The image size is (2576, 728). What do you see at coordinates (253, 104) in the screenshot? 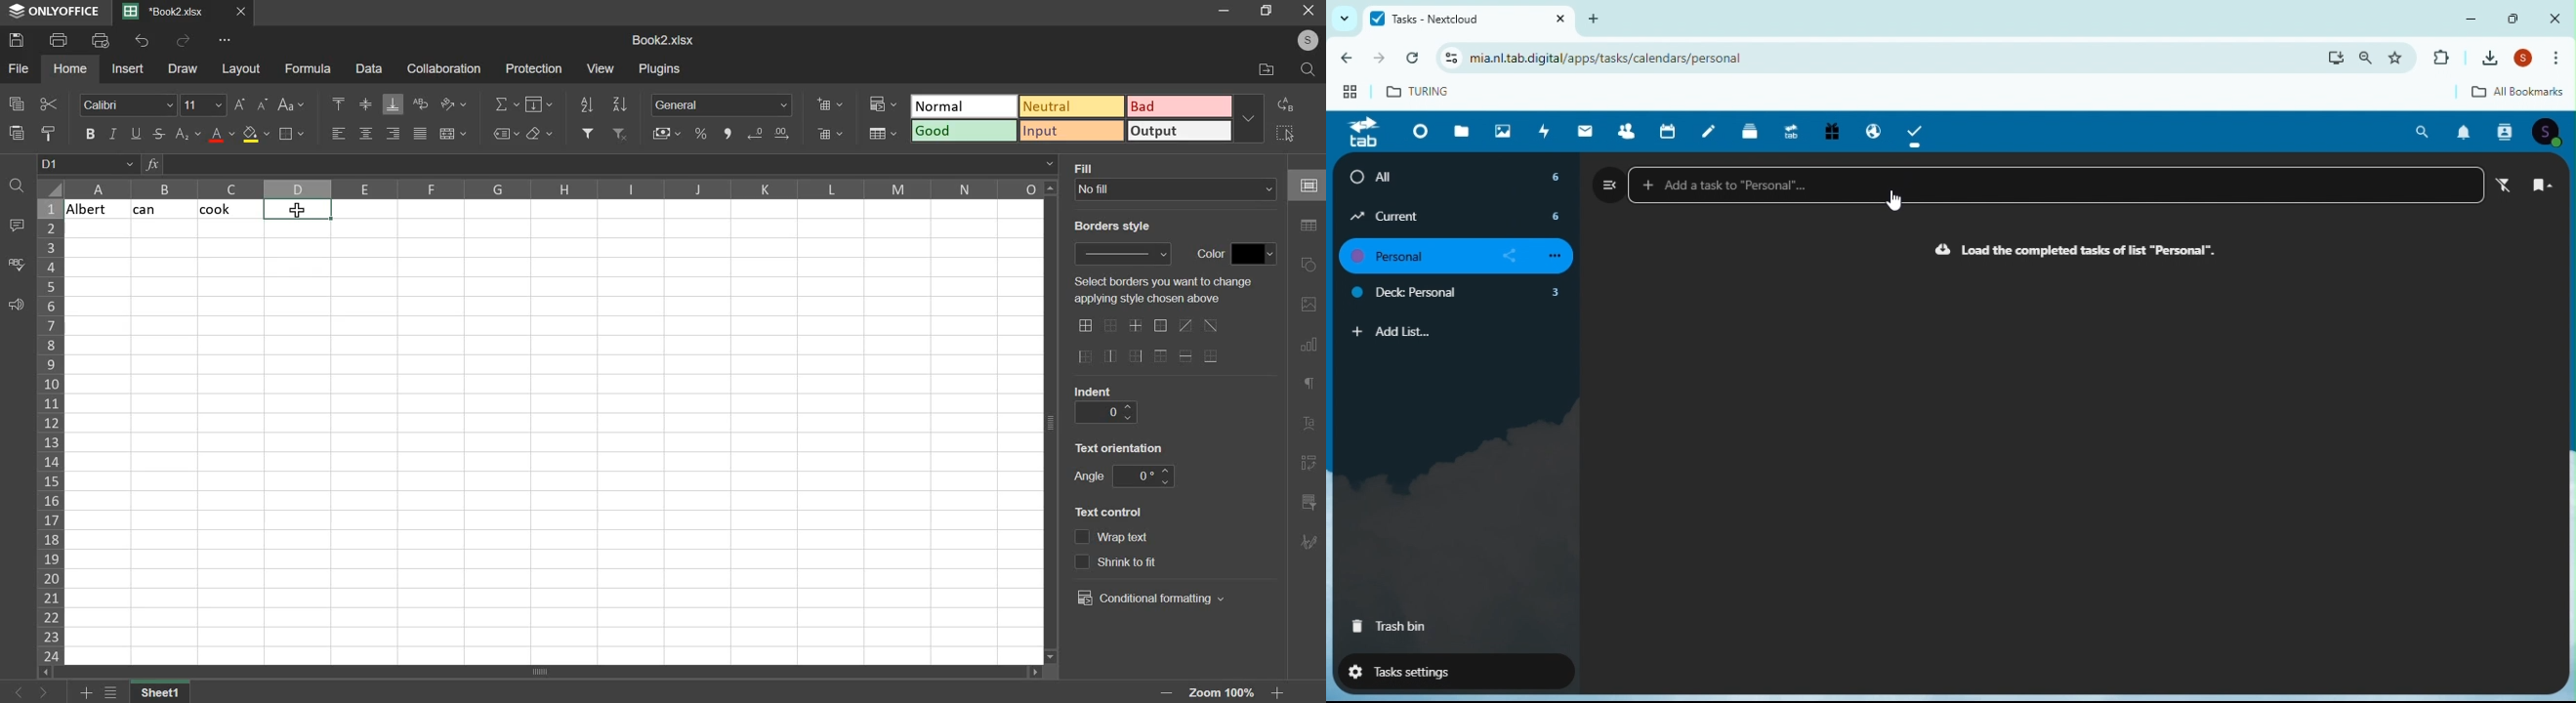
I see `font size change` at bounding box center [253, 104].